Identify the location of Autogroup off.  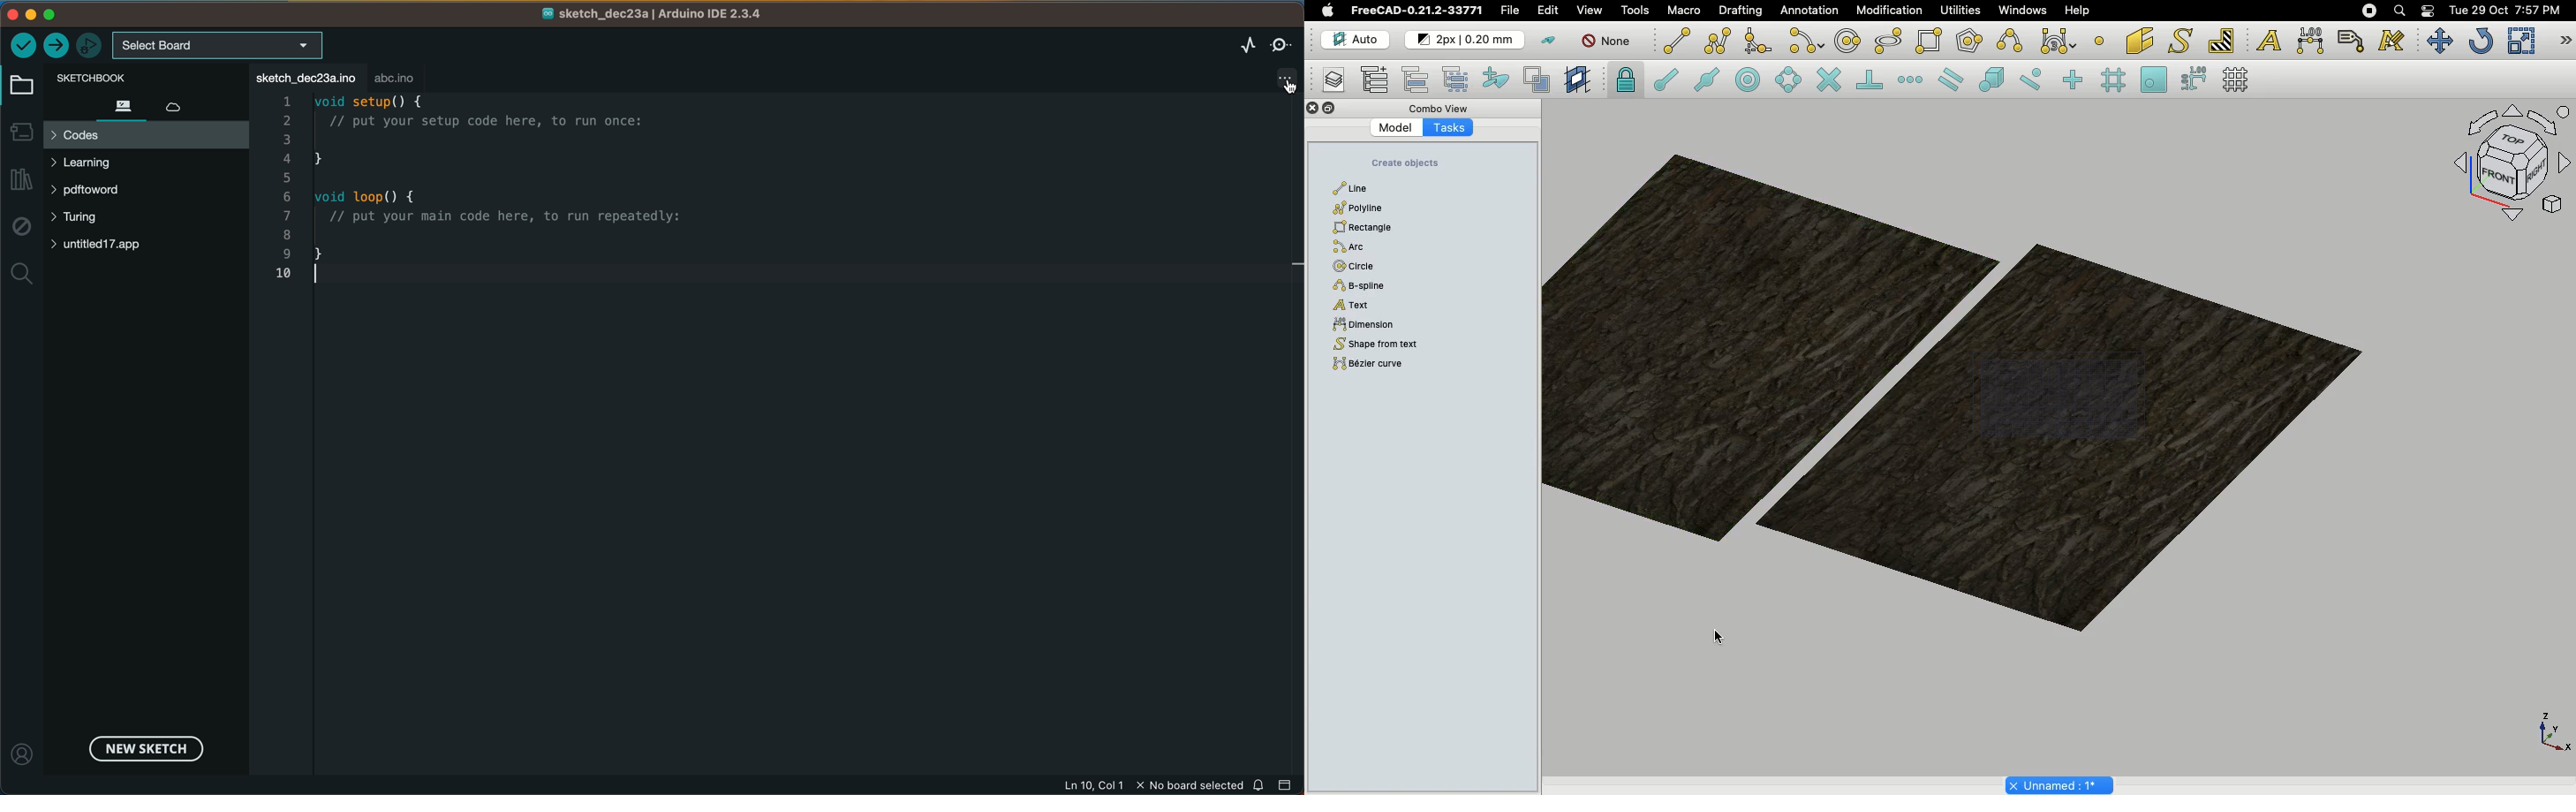
(1609, 42).